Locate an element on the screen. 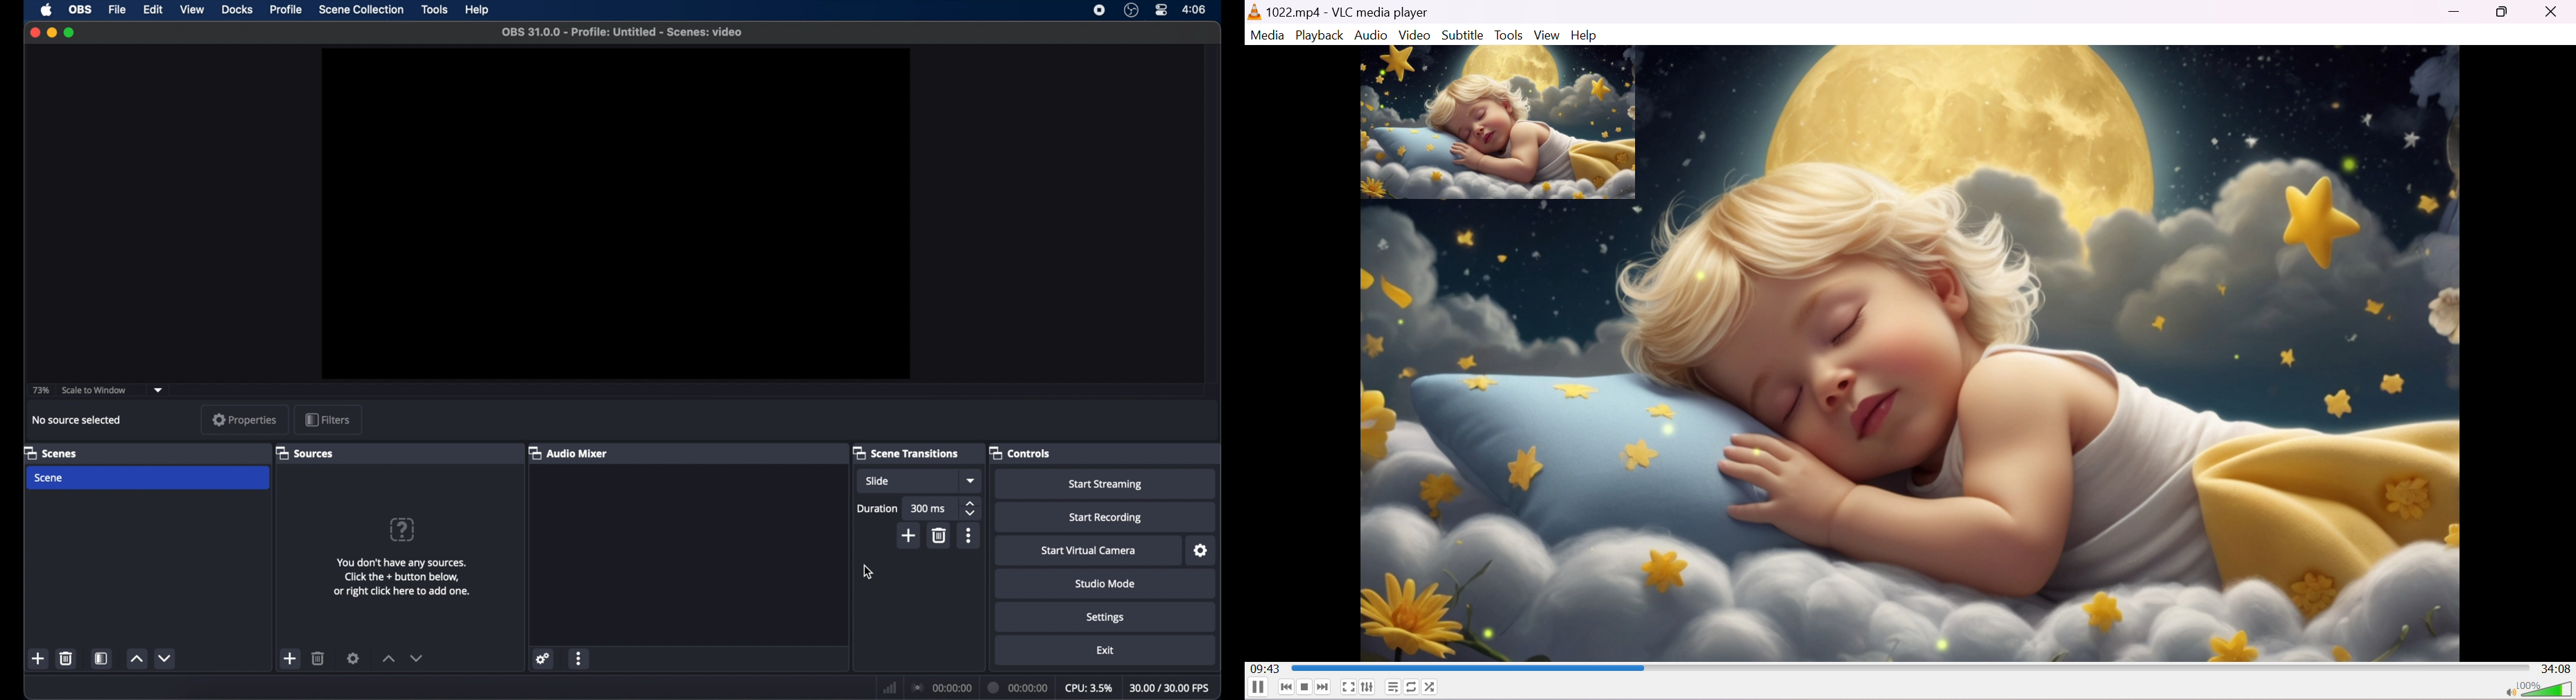 Image resolution: width=2576 pixels, height=700 pixels. Restore down is located at coordinates (2505, 15).